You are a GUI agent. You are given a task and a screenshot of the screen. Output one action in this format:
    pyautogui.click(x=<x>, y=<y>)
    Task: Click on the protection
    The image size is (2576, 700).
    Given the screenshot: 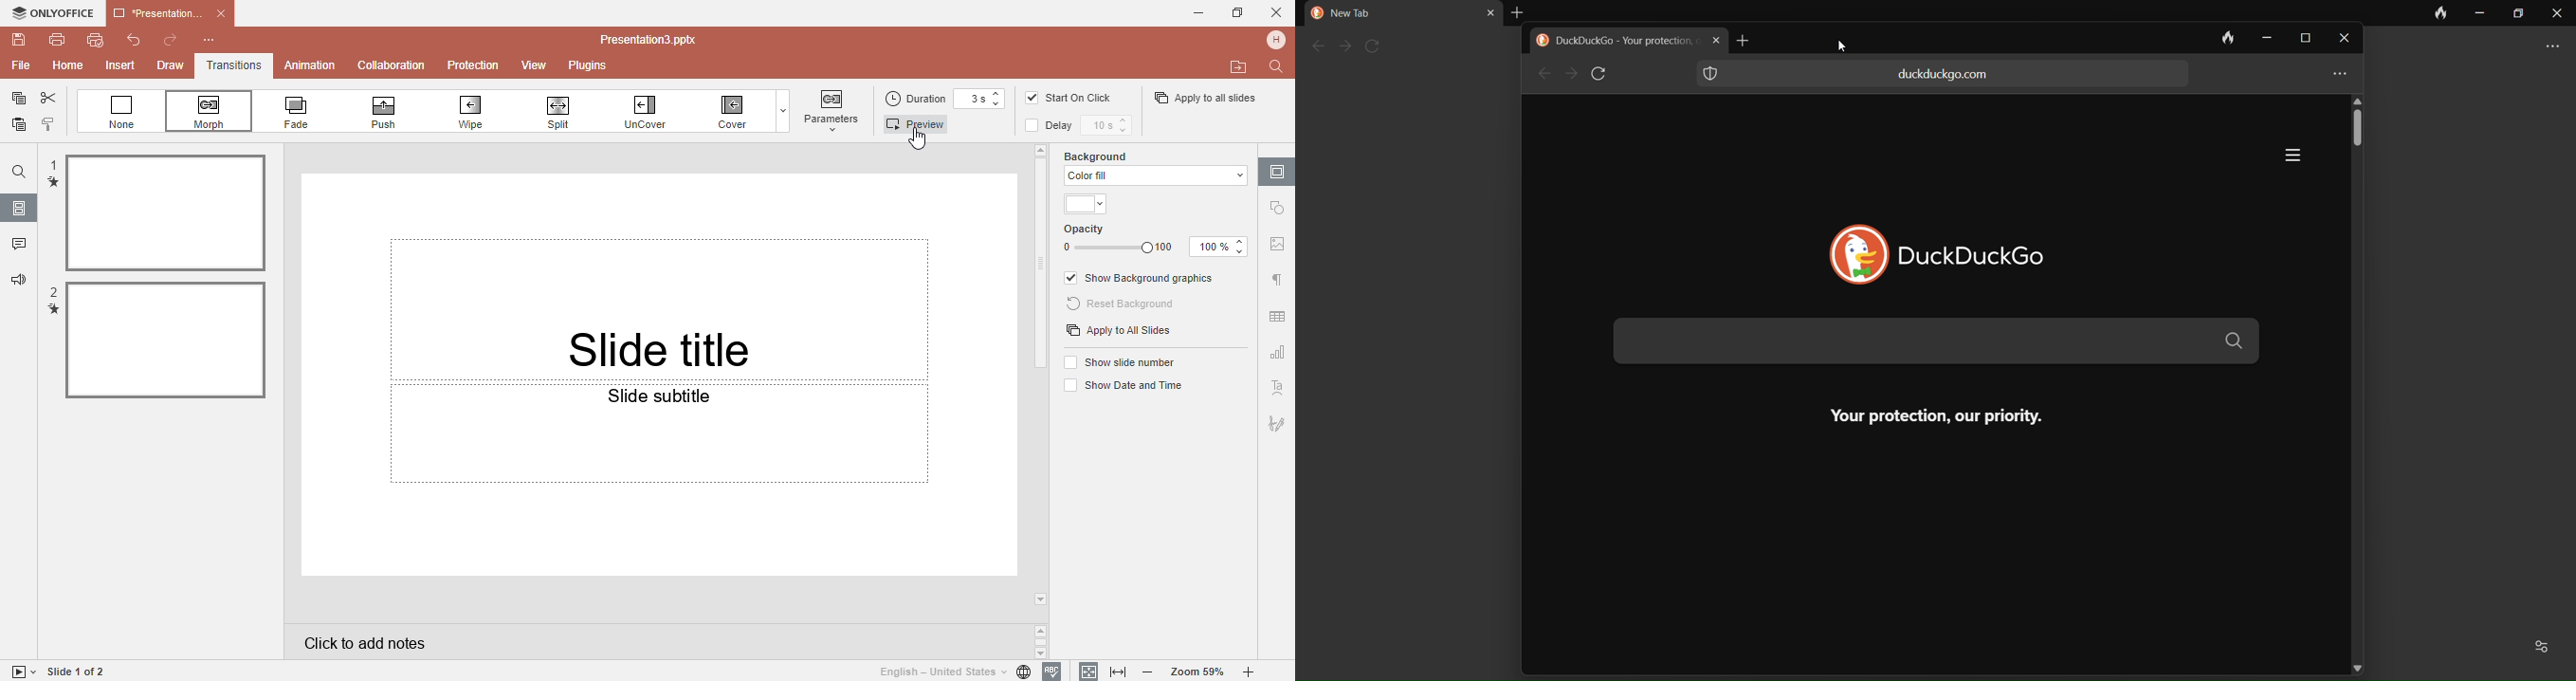 What is the action you would take?
    pyautogui.click(x=1711, y=73)
    